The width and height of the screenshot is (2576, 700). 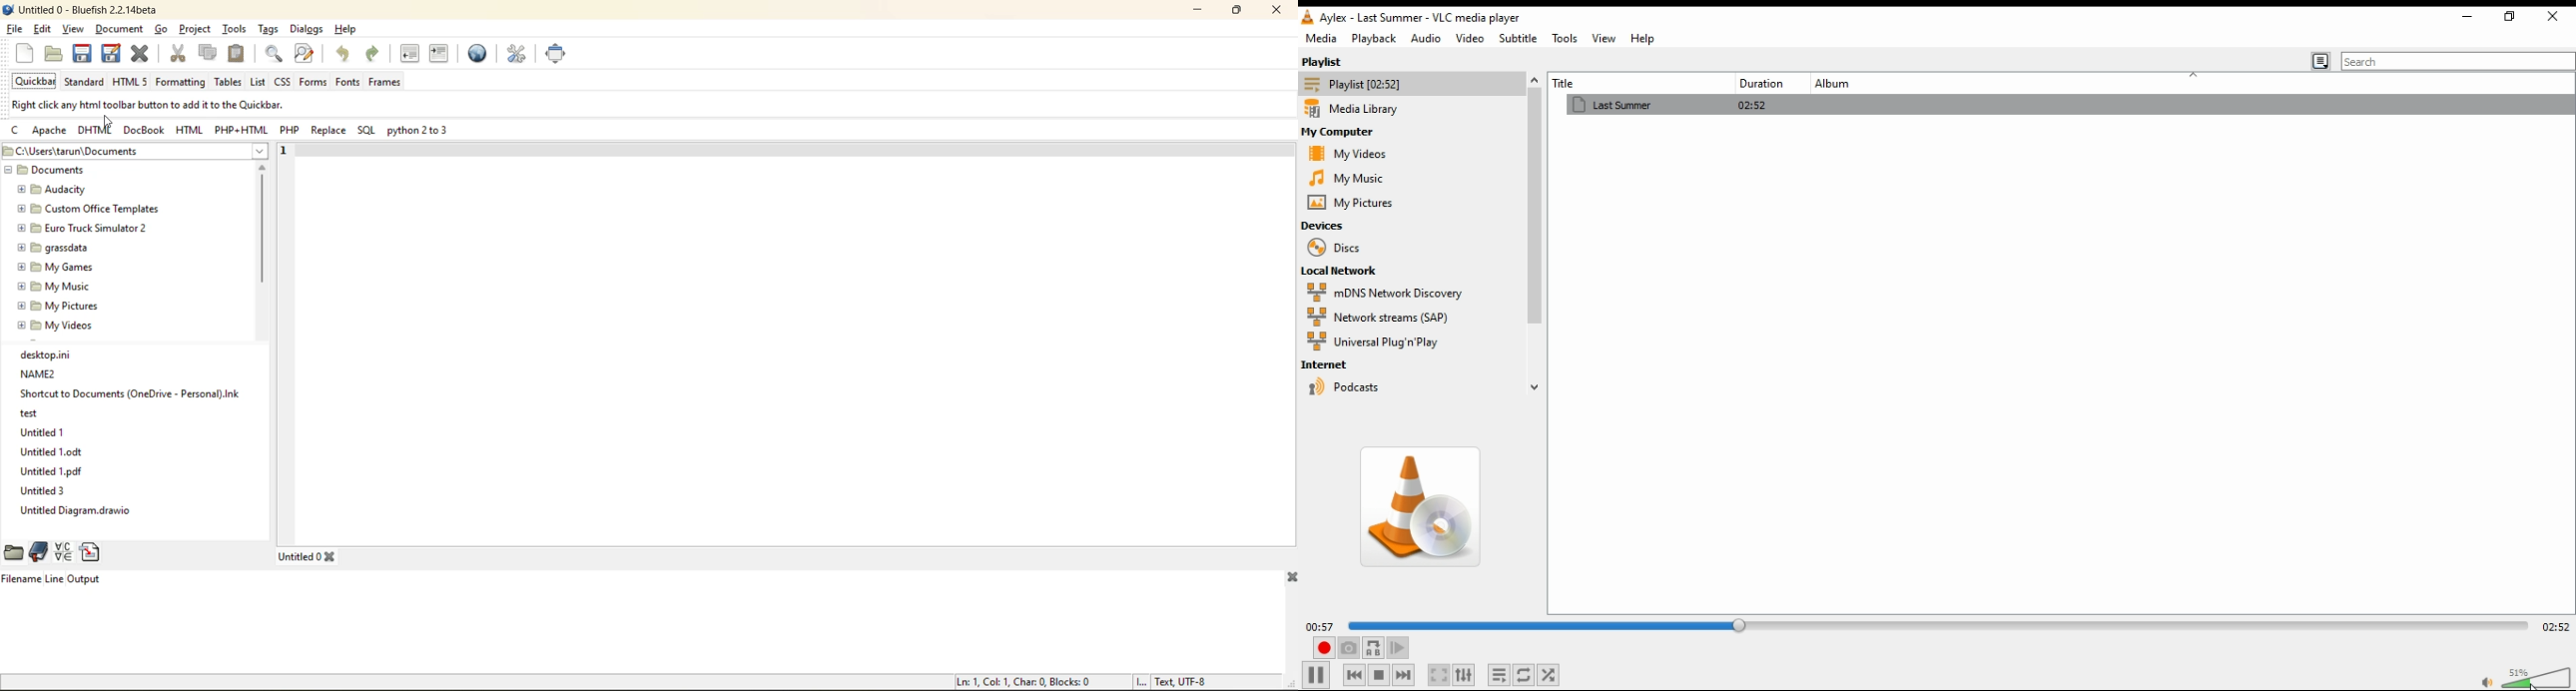 I want to click on standard, so click(x=85, y=82).